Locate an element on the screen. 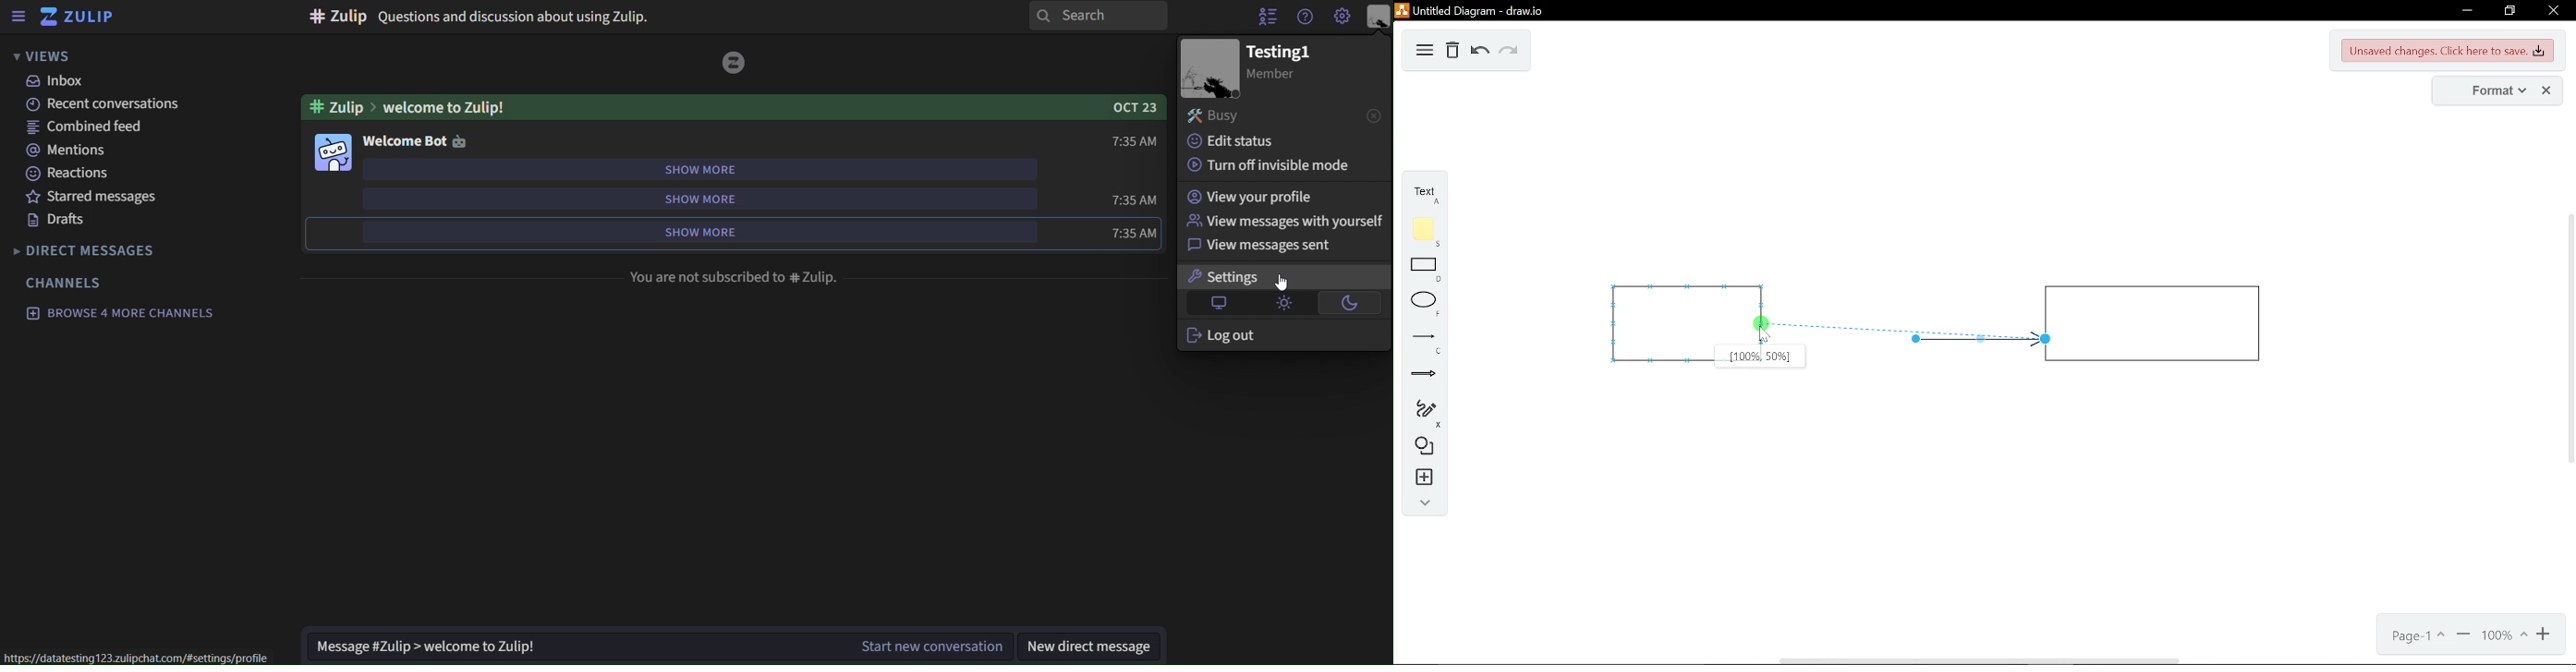 This screenshot has height=672, width=2576. vertical scrollbar is located at coordinates (2569, 339).